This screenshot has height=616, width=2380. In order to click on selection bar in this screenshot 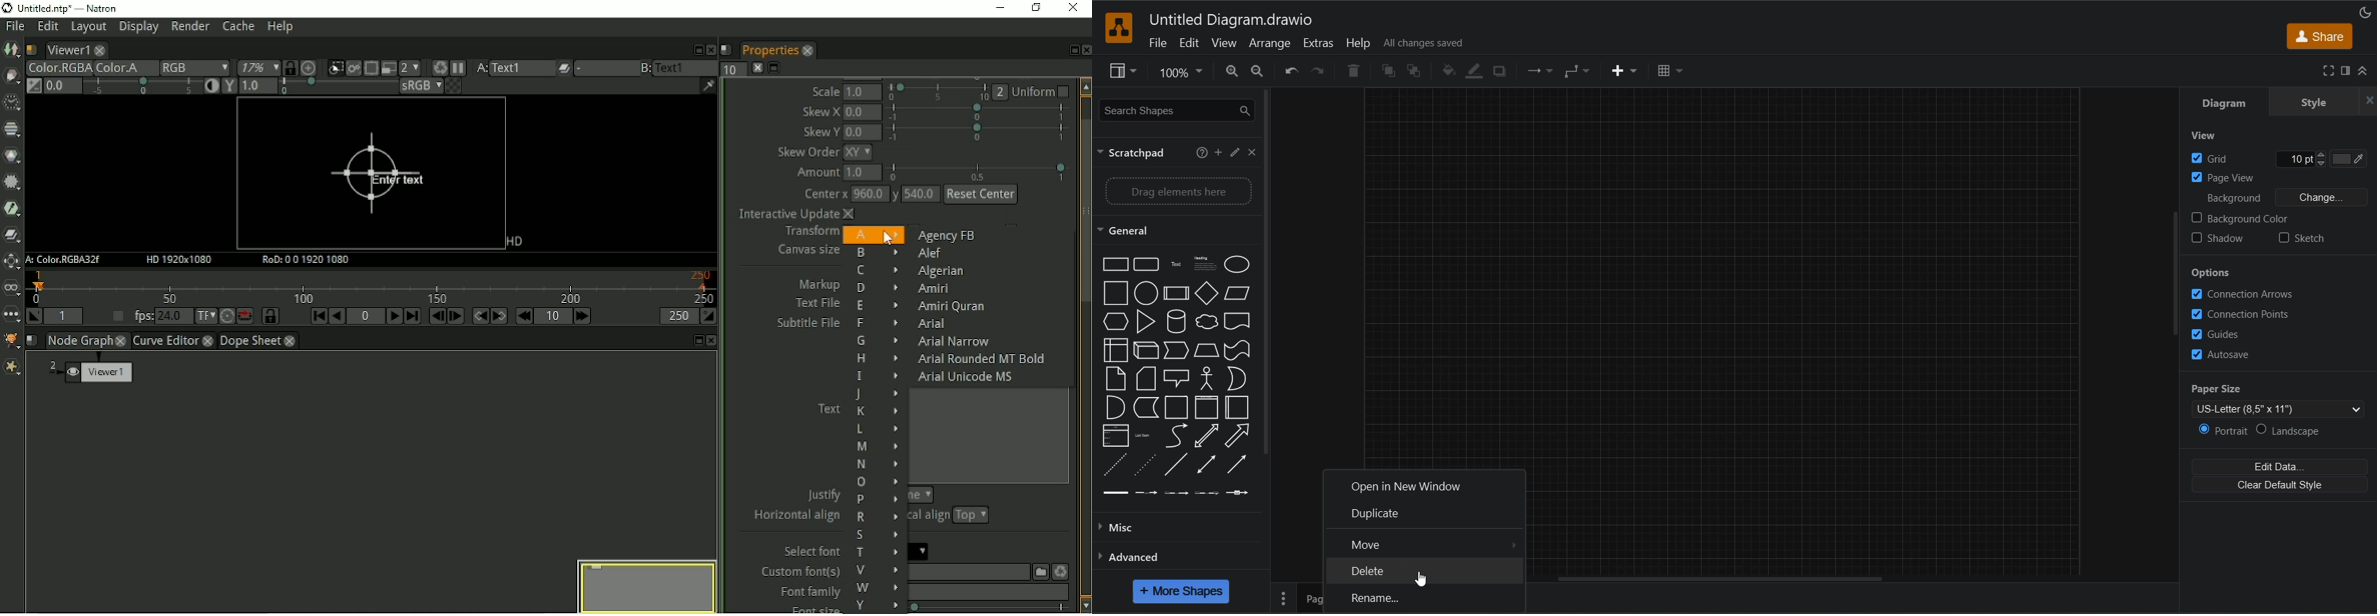, I will do `click(977, 113)`.